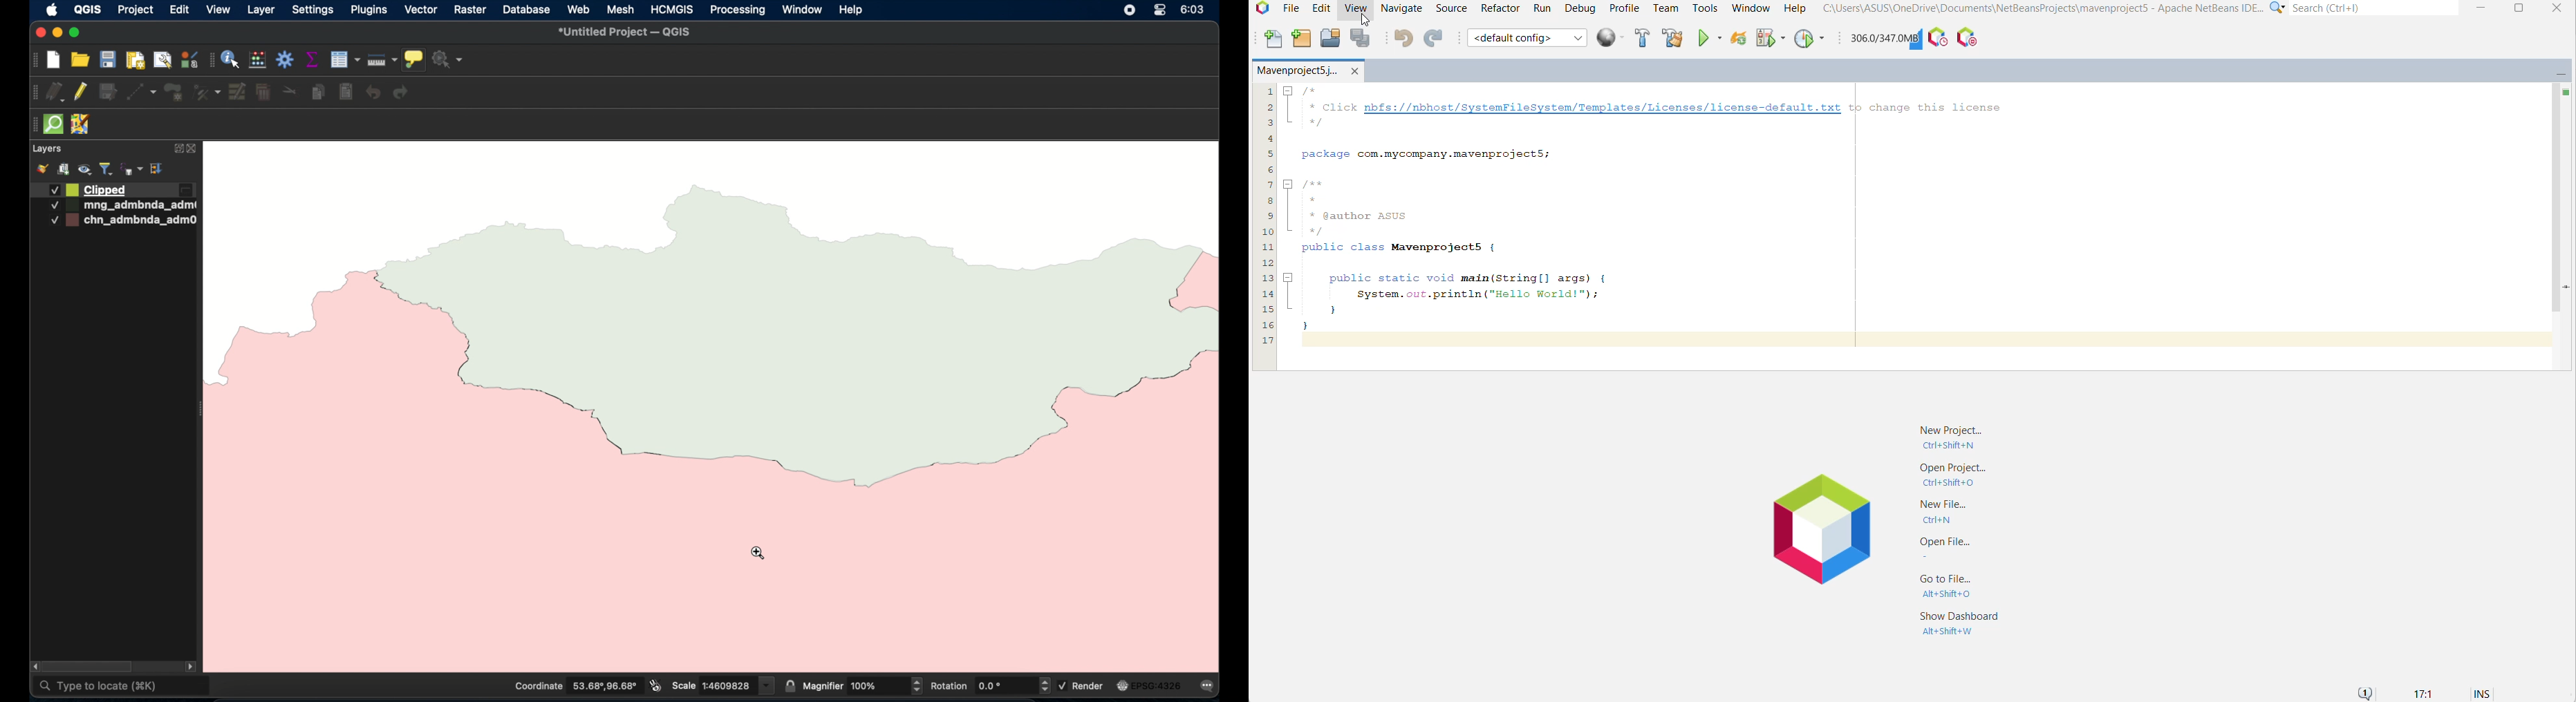  Describe the element at coordinates (382, 60) in the screenshot. I see `measure line` at that location.